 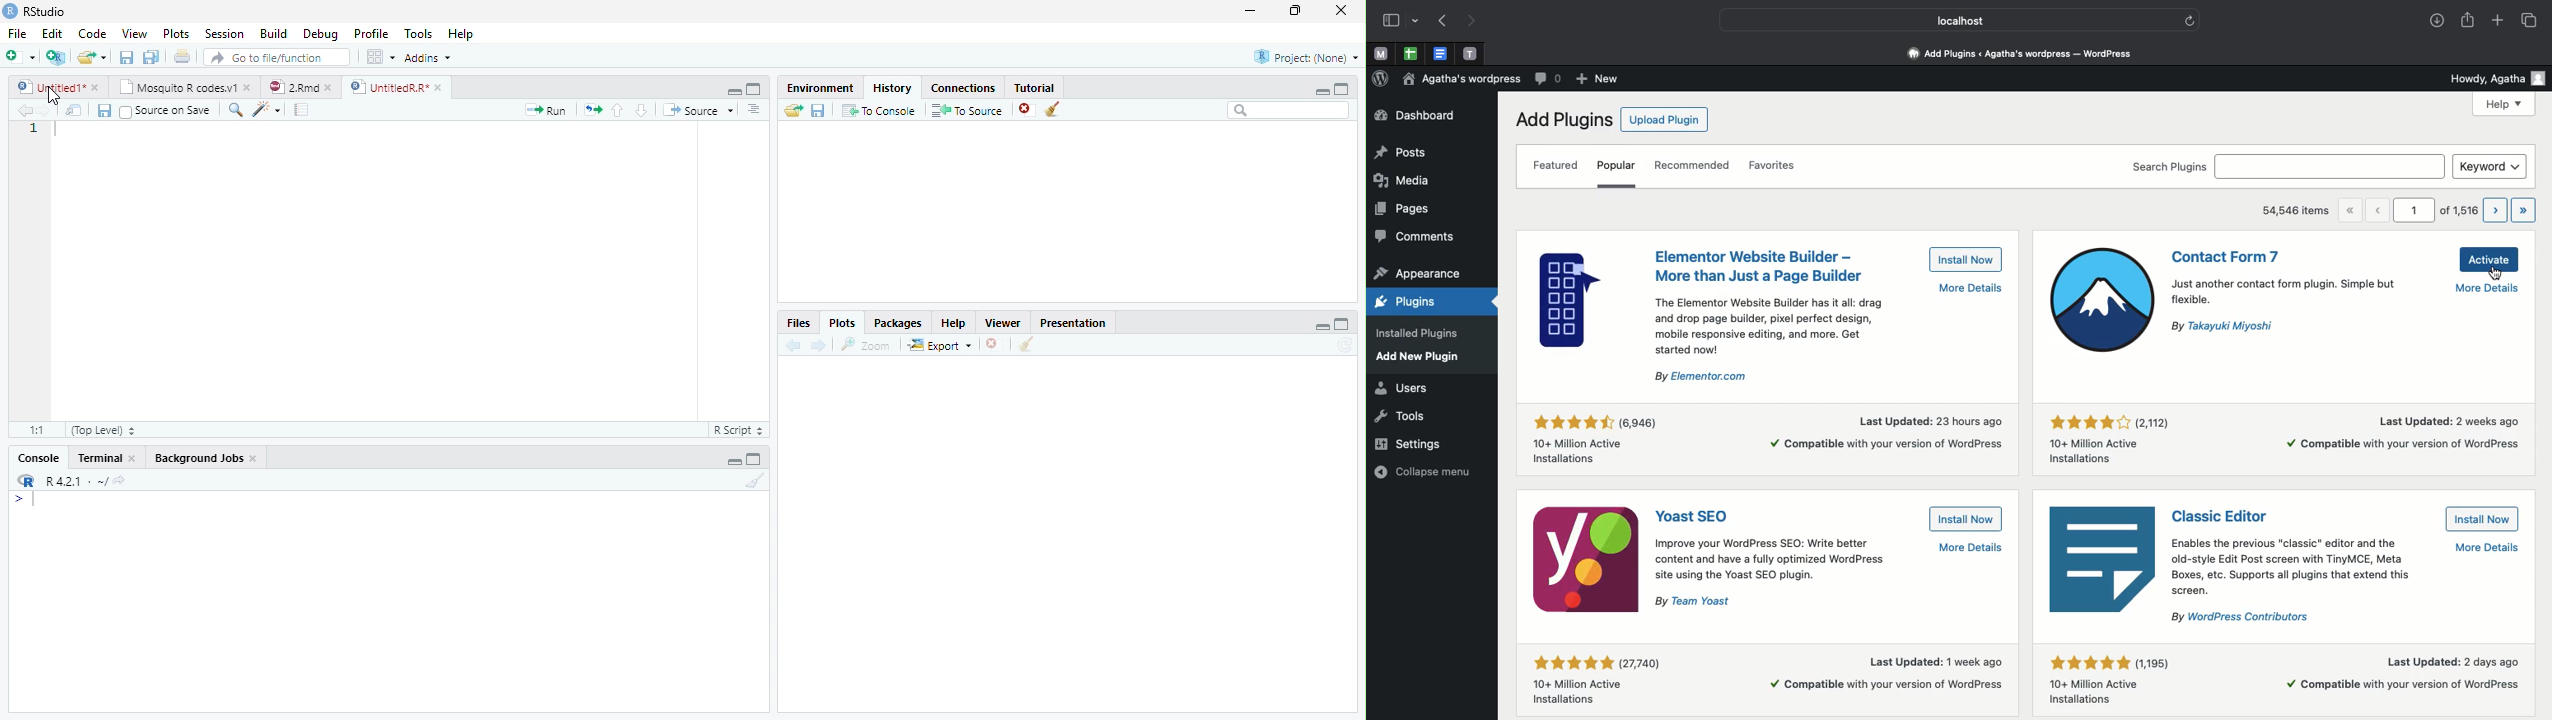 I want to click on Go to the file/function, so click(x=278, y=58).